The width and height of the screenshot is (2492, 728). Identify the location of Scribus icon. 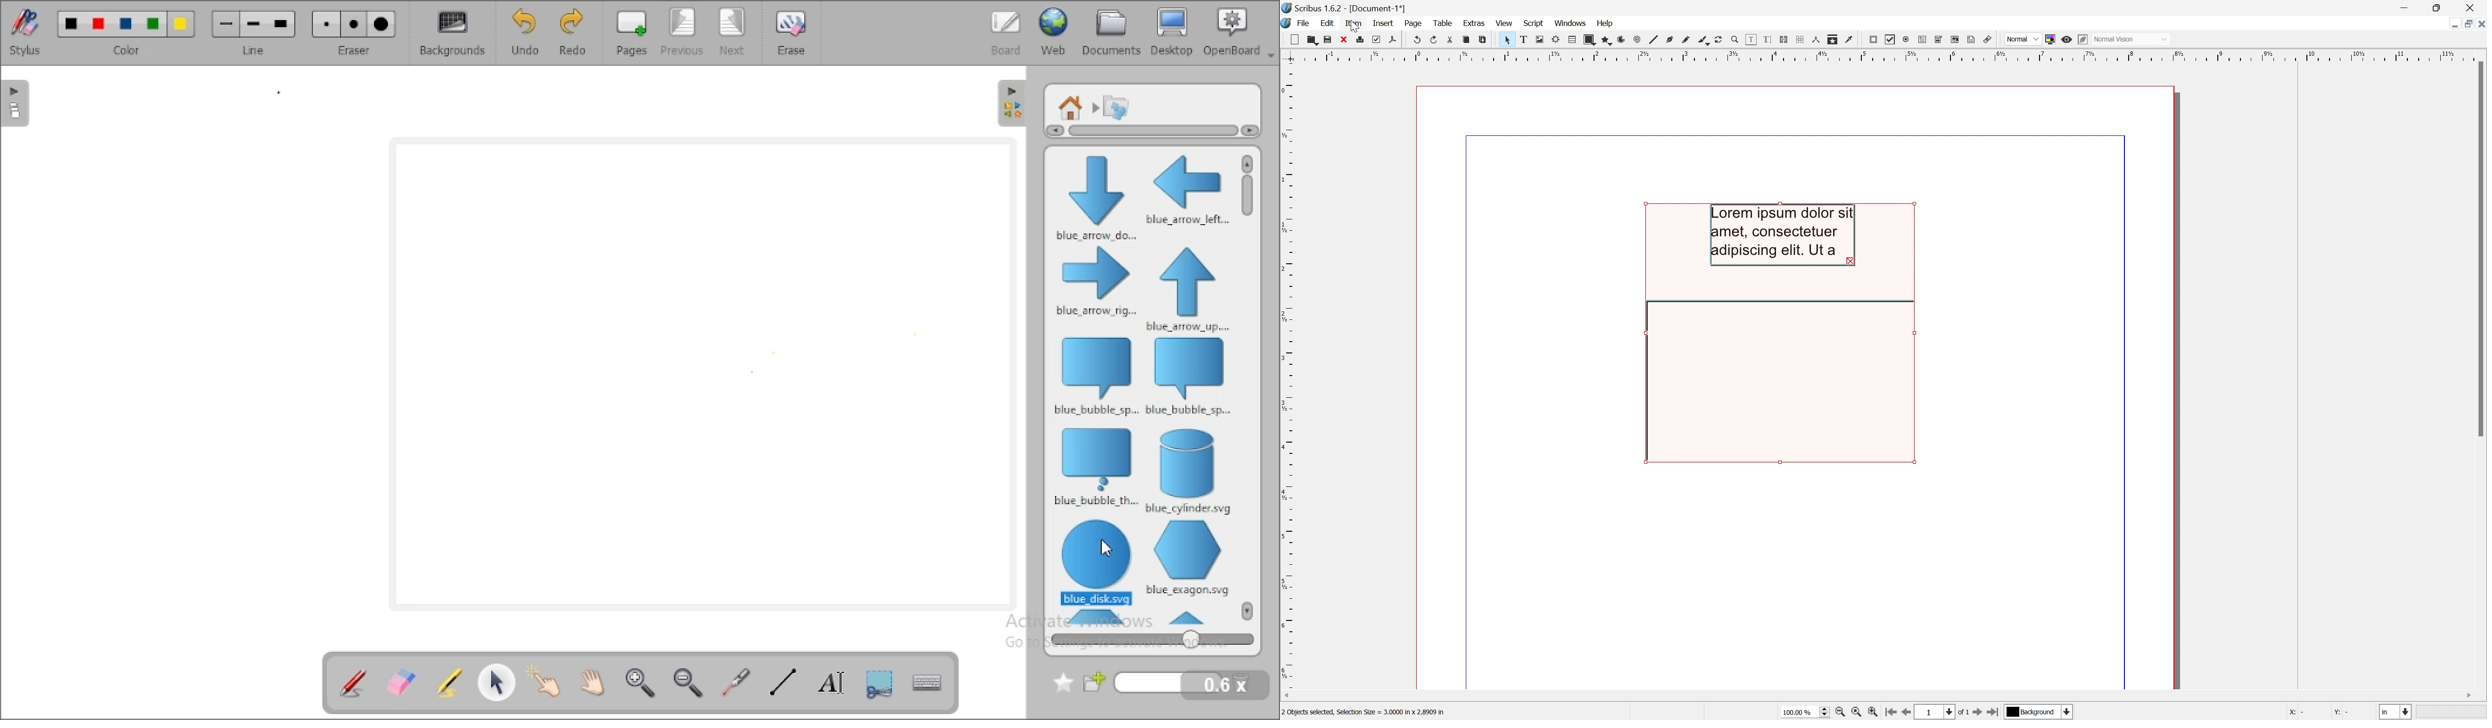
(1288, 23).